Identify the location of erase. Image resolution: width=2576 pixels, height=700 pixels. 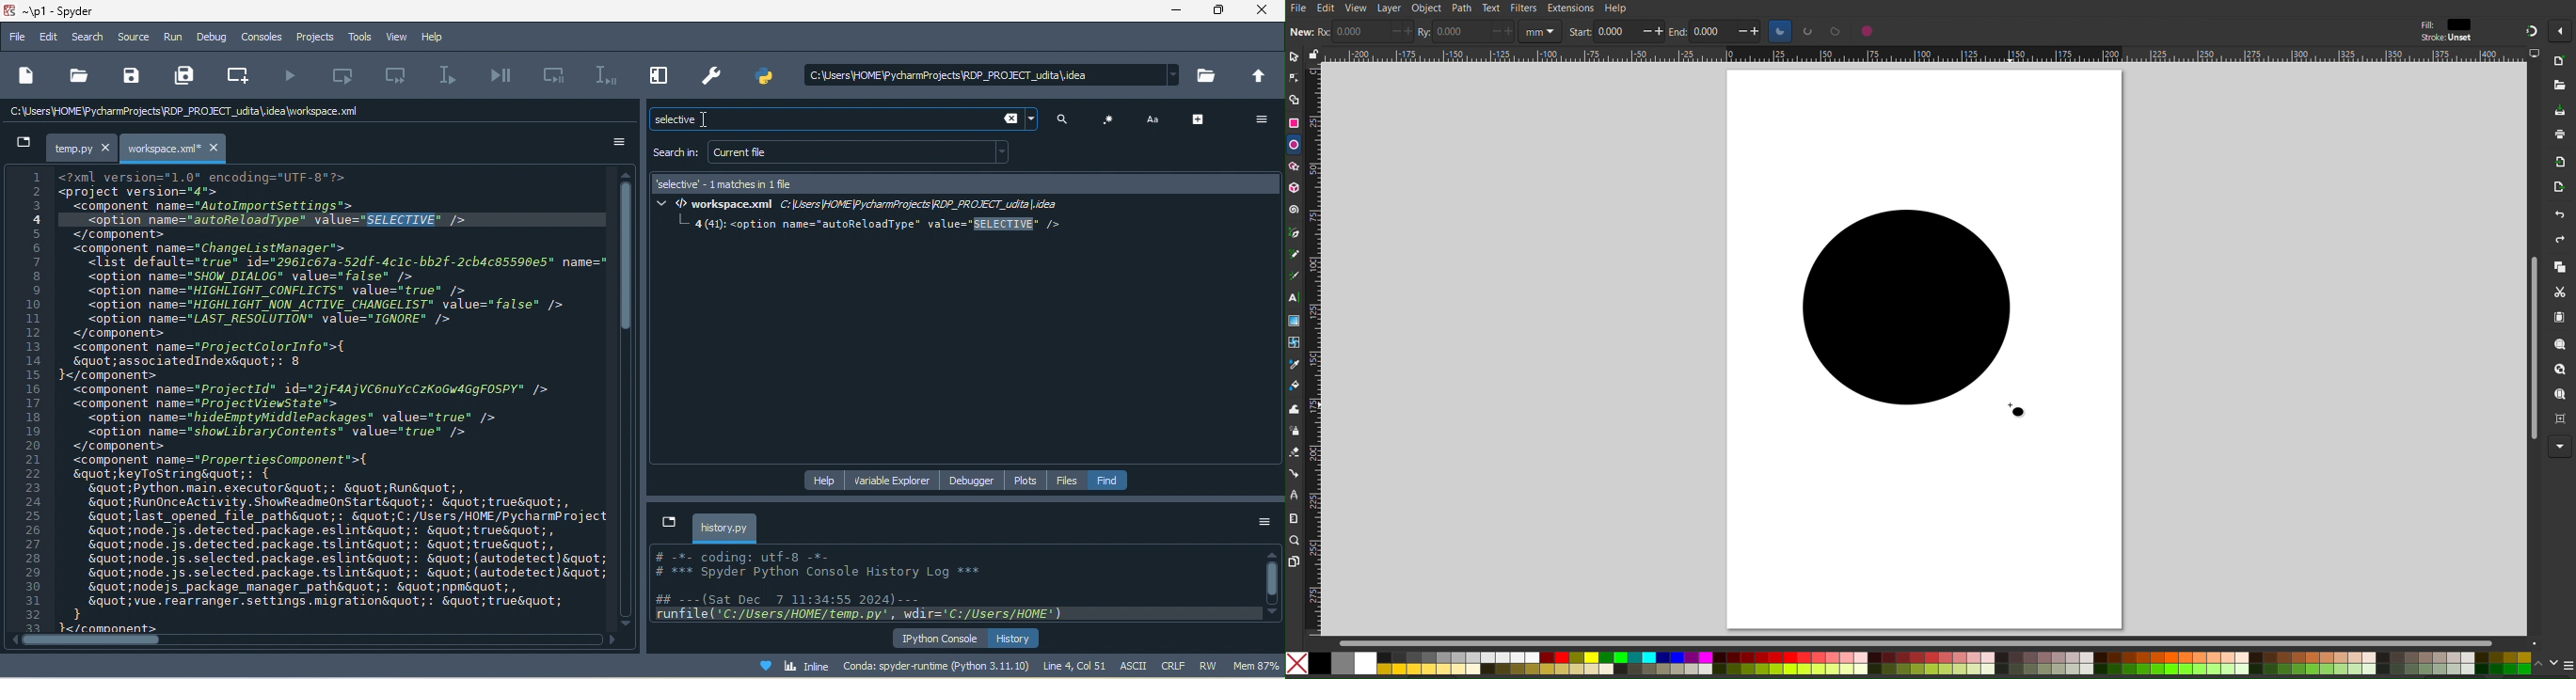
(1018, 119).